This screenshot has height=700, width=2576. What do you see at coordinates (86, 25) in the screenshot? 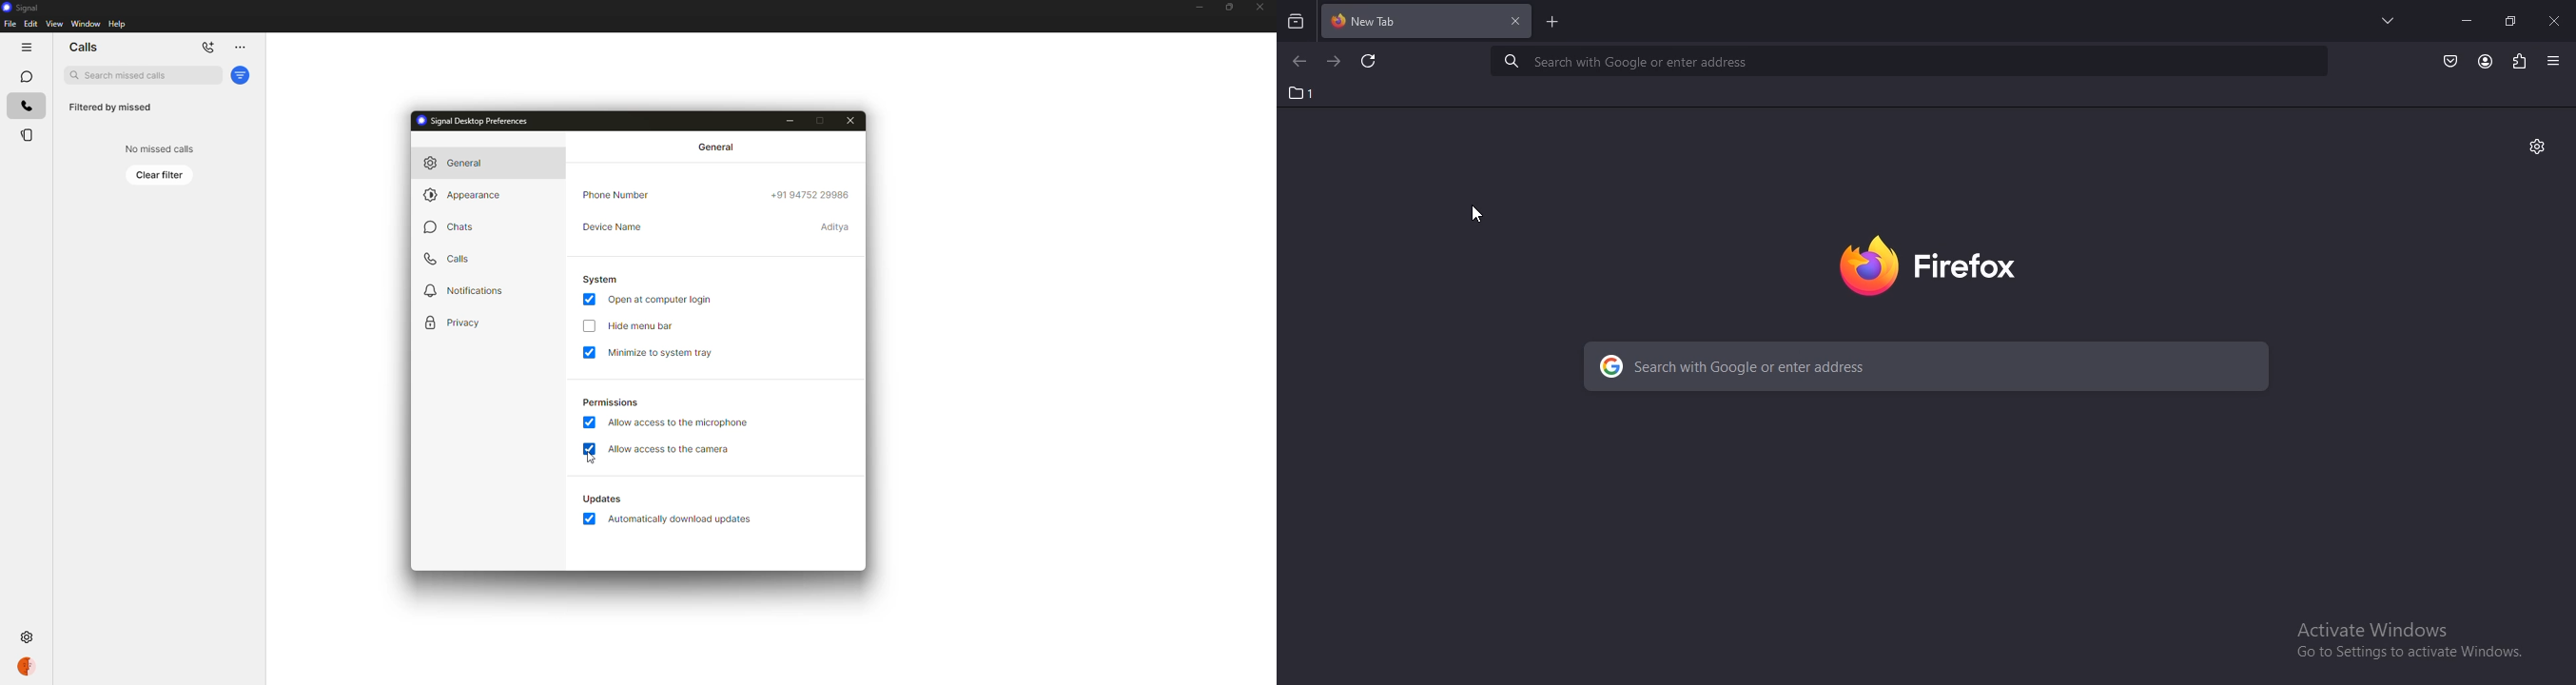
I see `window` at bounding box center [86, 25].